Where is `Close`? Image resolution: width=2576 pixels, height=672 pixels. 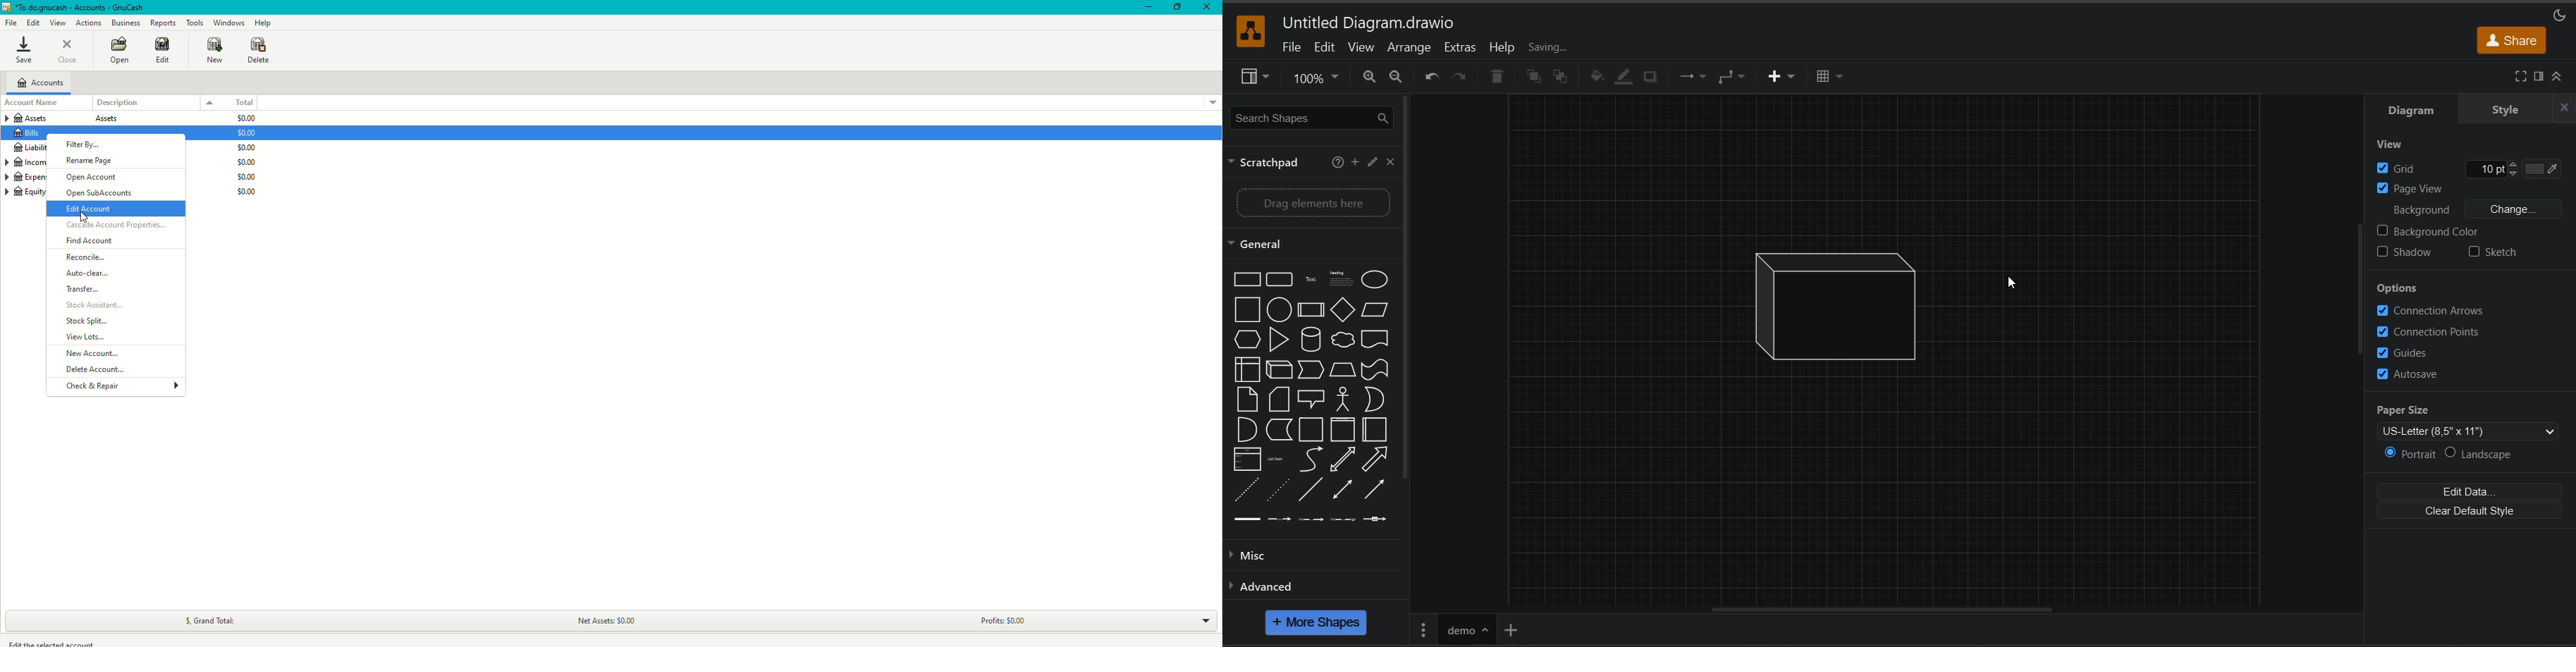
Close is located at coordinates (1210, 8).